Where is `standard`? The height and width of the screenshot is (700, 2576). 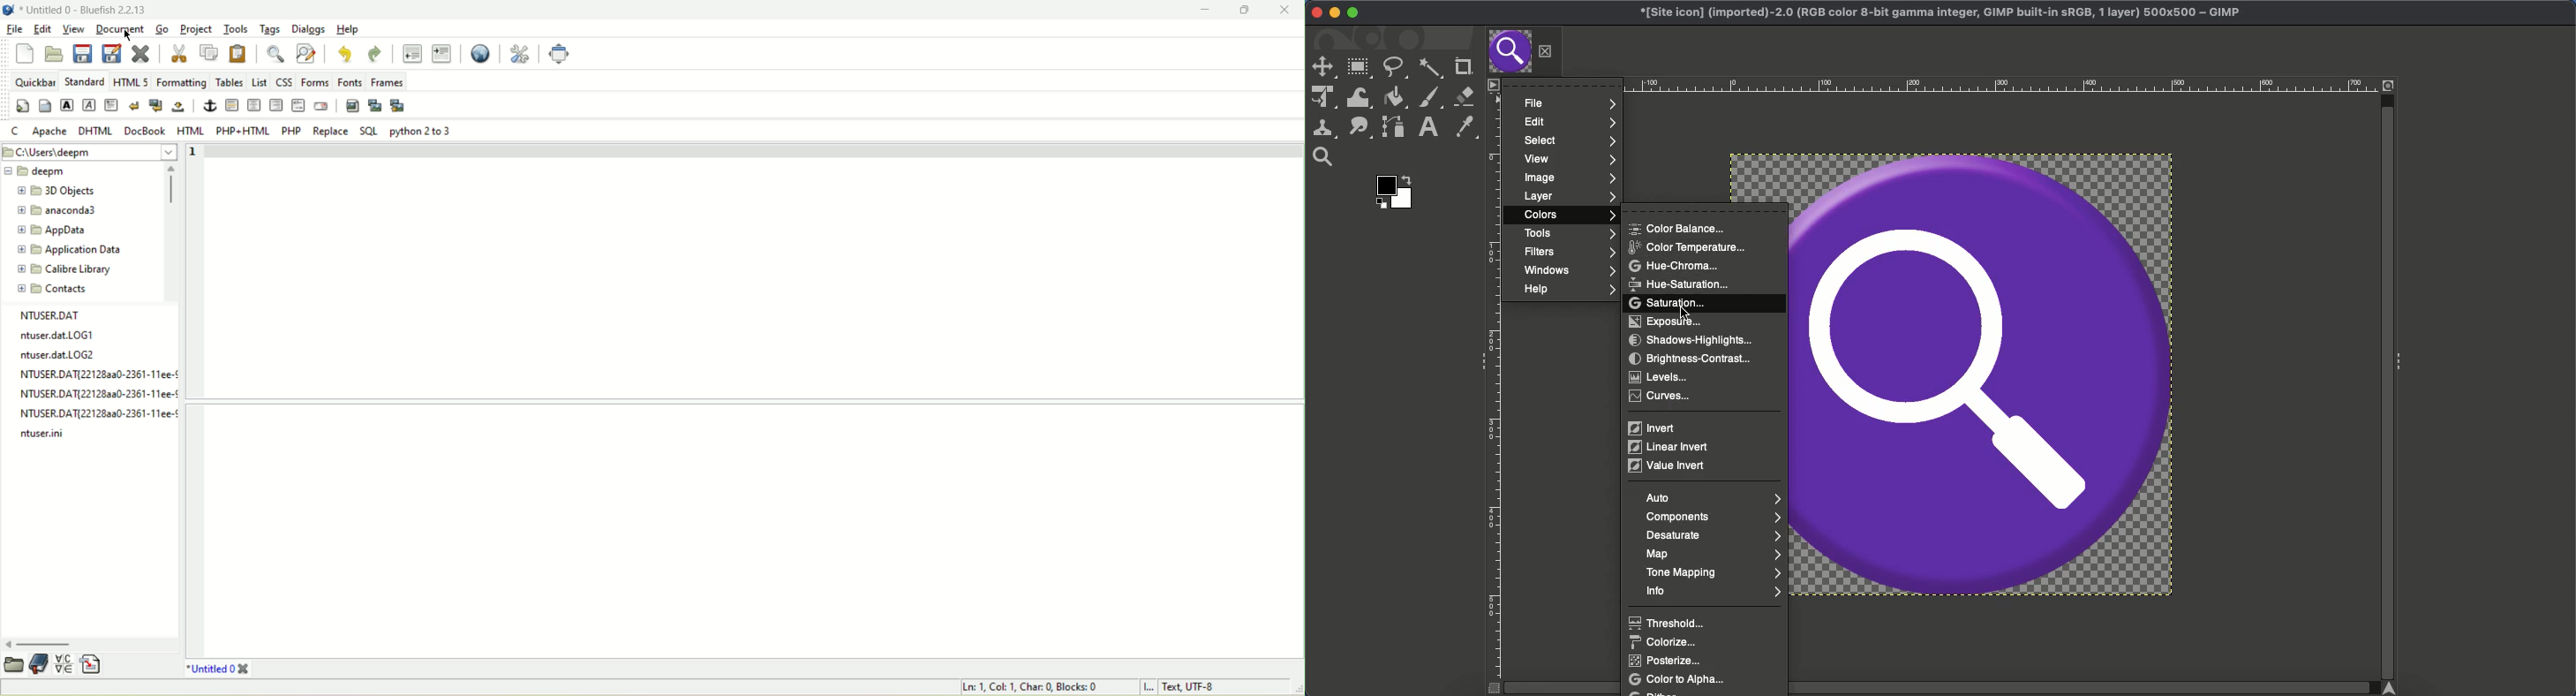 standard is located at coordinates (84, 82).